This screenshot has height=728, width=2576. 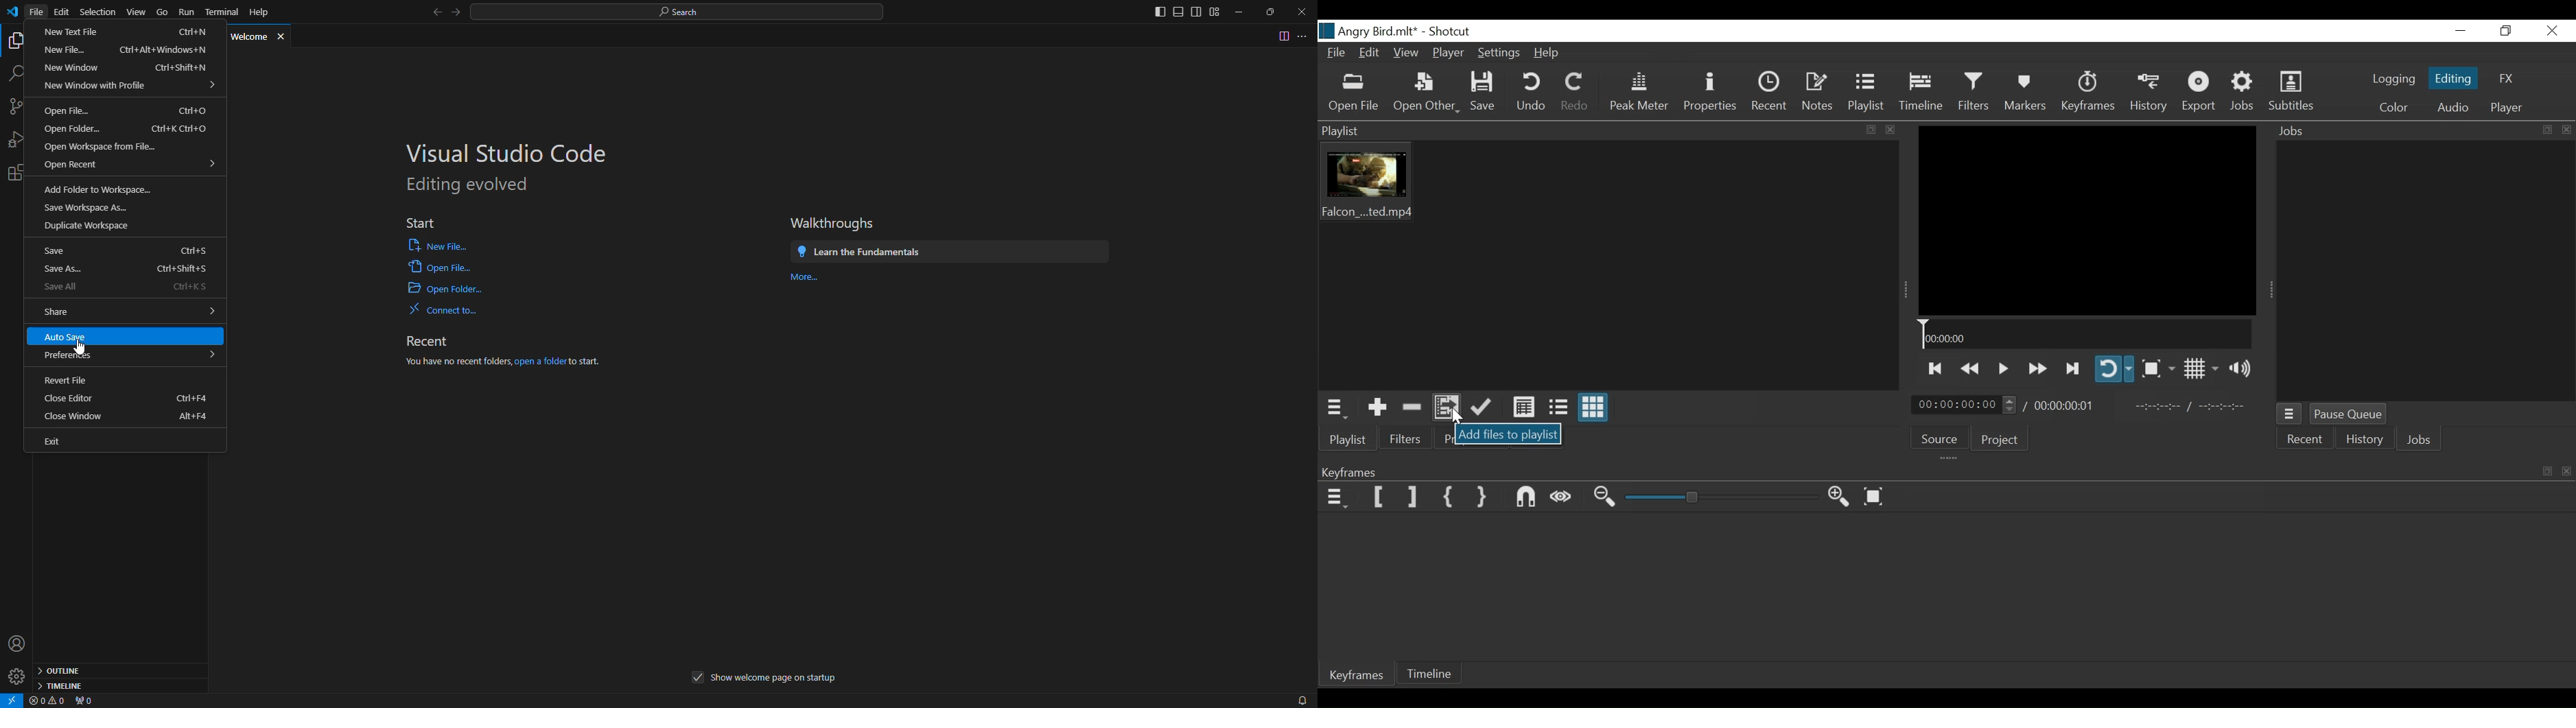 What do you see at coordinates (1594, 408) in the screenshot?
I see `View as ions` at bounding box center [1594, 408].